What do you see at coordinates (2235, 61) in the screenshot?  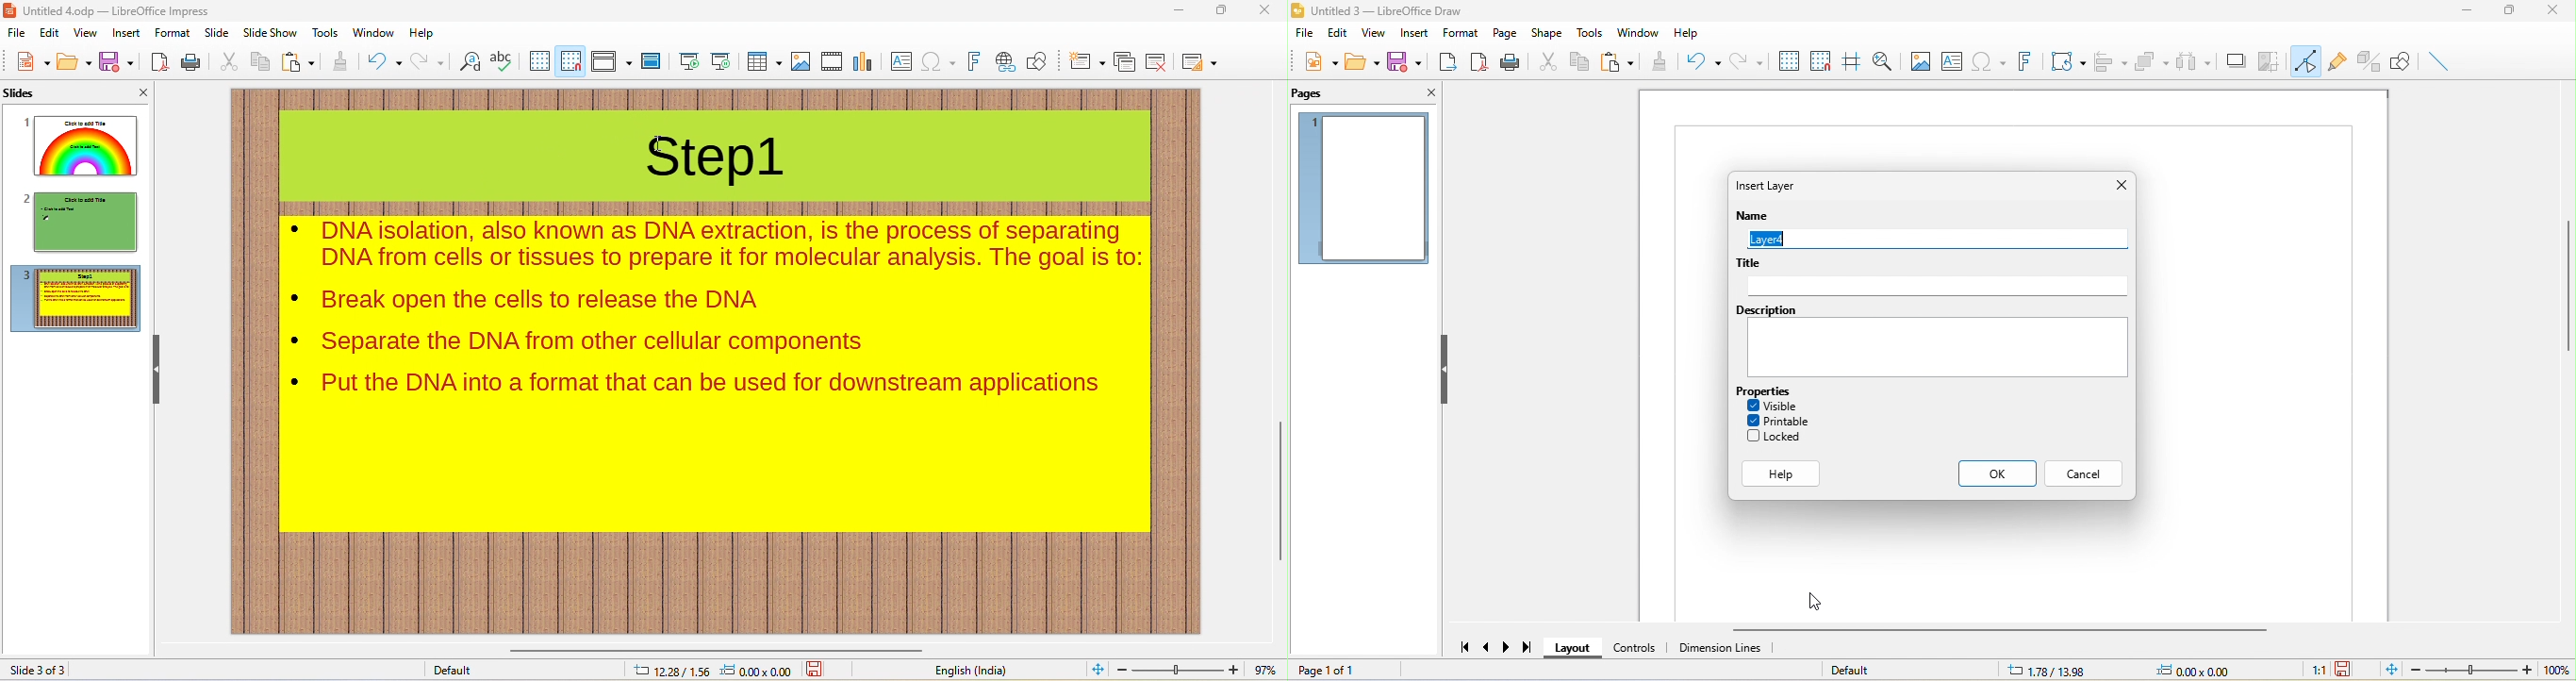 I see `shadow` at bounding box center [2235, 61].